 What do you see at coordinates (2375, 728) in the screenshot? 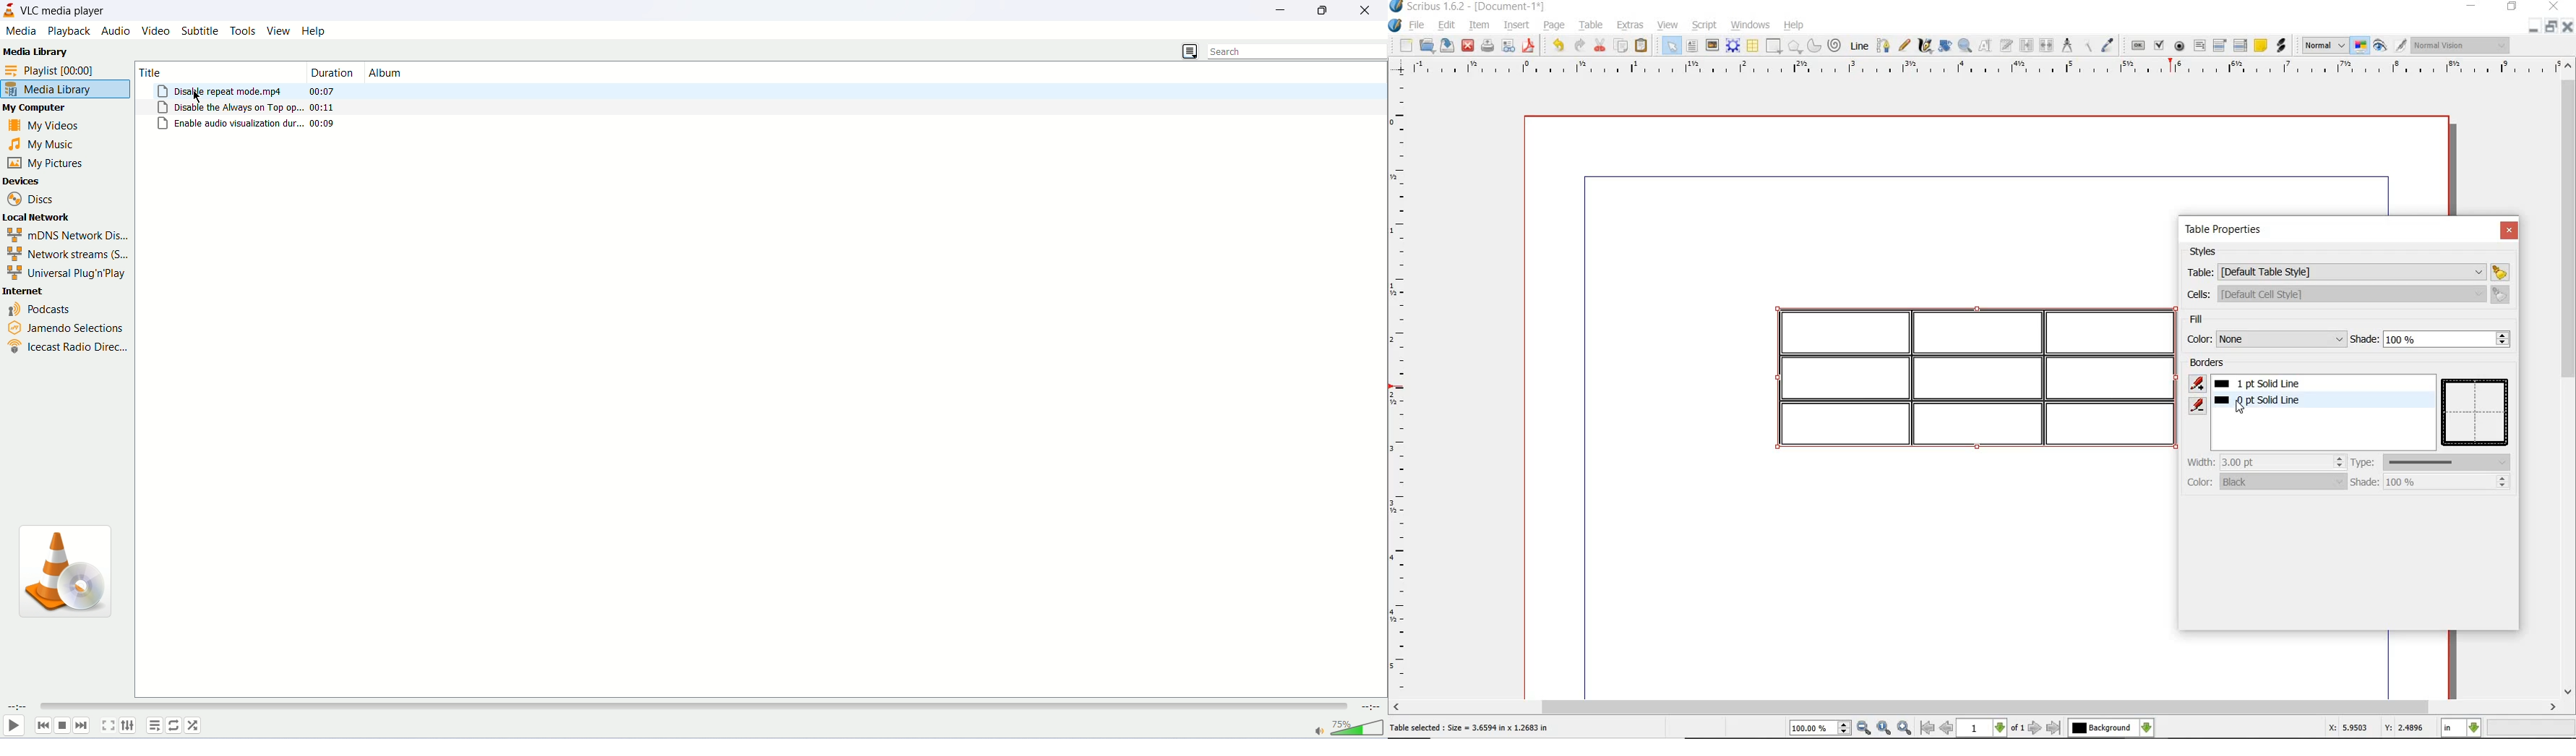
I see `X: 5.9503 Y: 2.4896` at bounding box center [2375, 728].